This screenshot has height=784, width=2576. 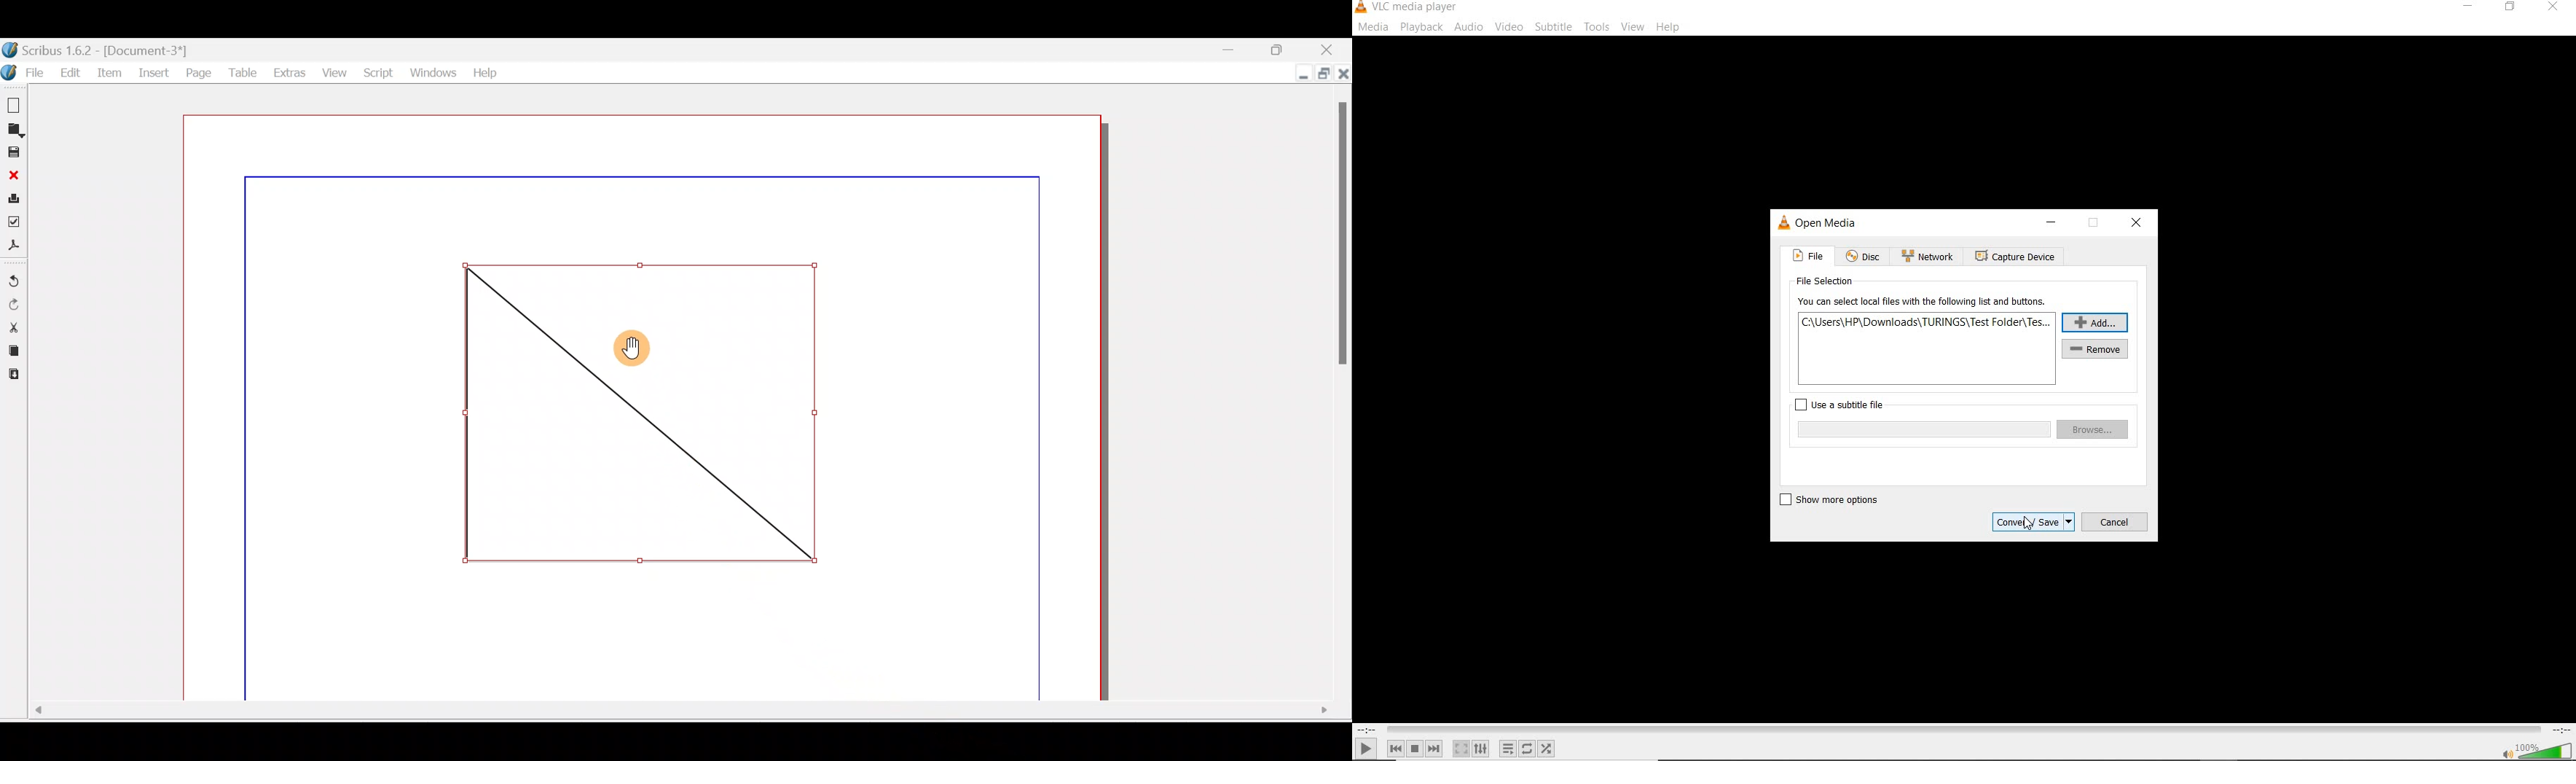 What do you see at coordinates (485, 72) in the screenshot?
I see `Help` at bounding box center [485, 72].